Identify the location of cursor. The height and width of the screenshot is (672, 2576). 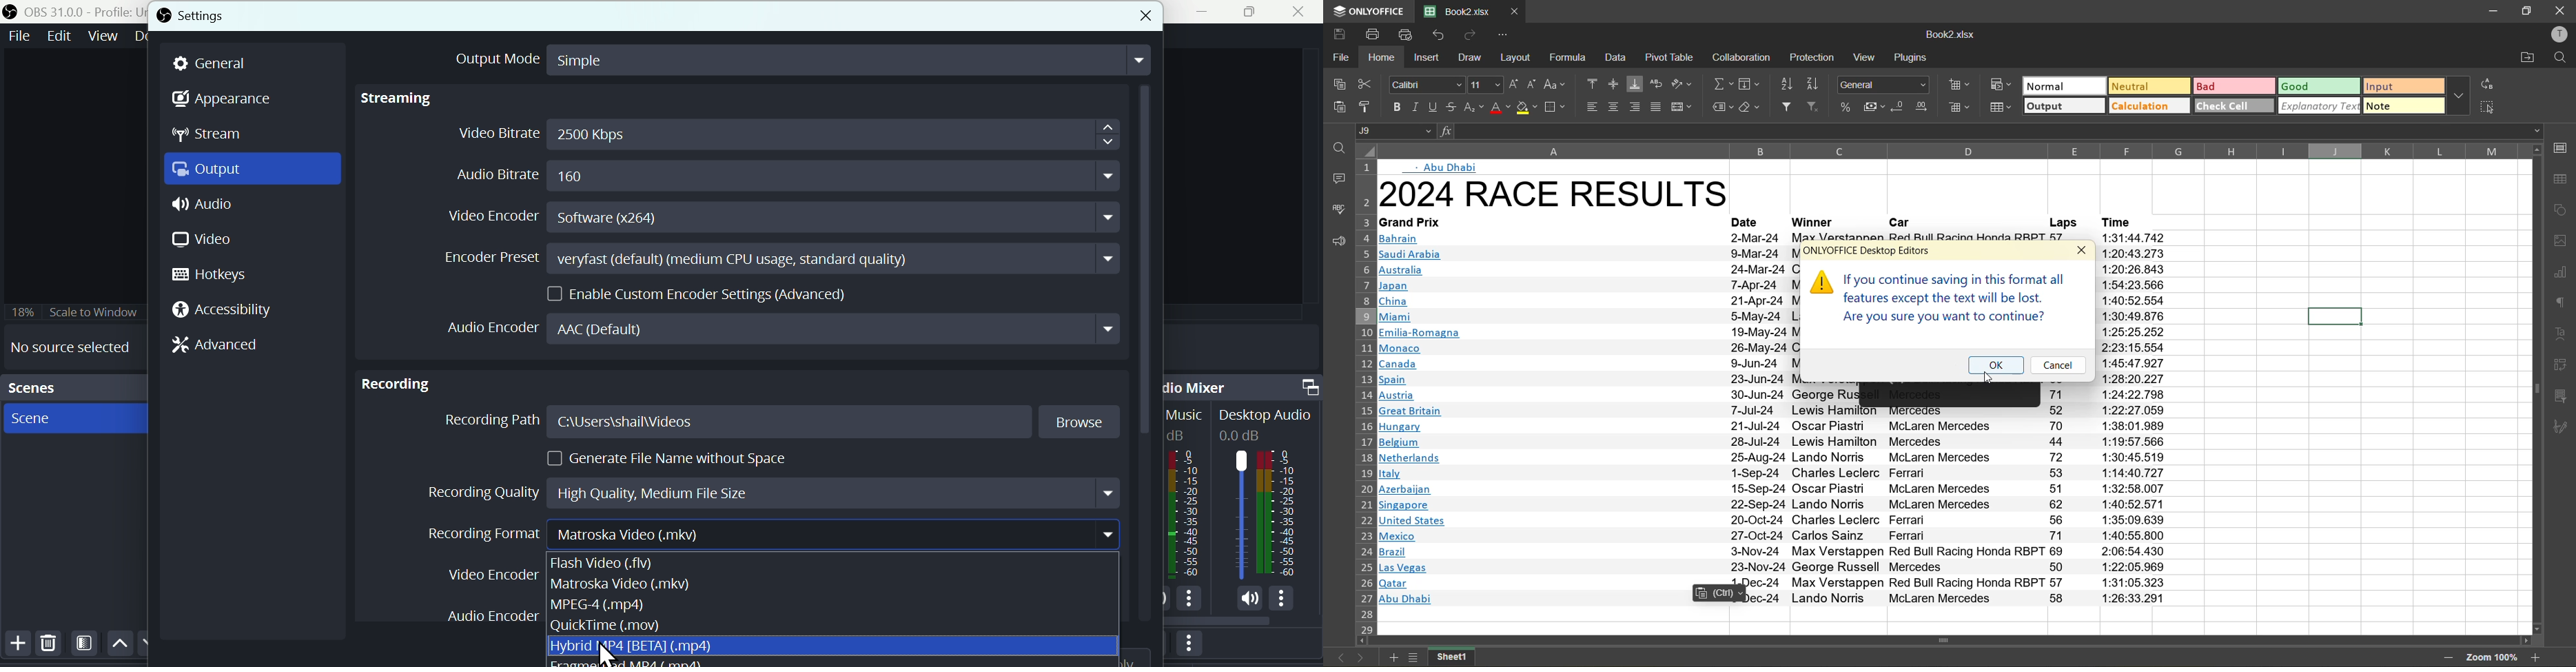
(607, 654).